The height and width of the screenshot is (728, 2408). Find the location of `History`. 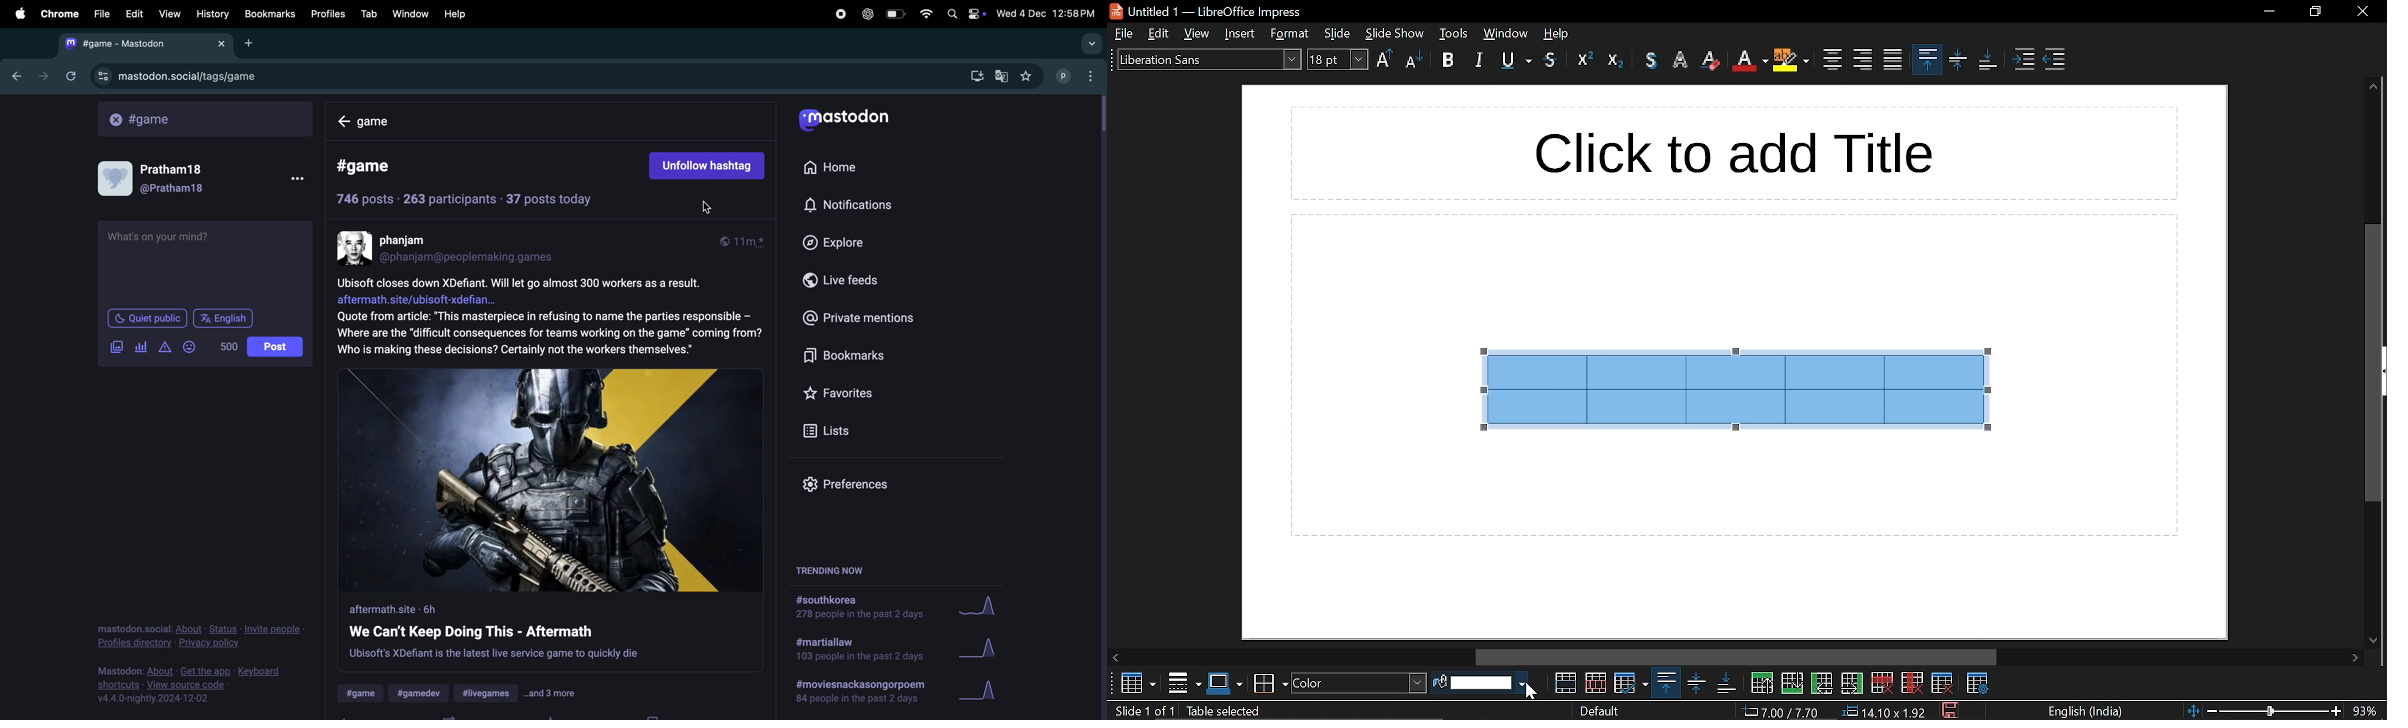

History is located at coordinates (212, 14).